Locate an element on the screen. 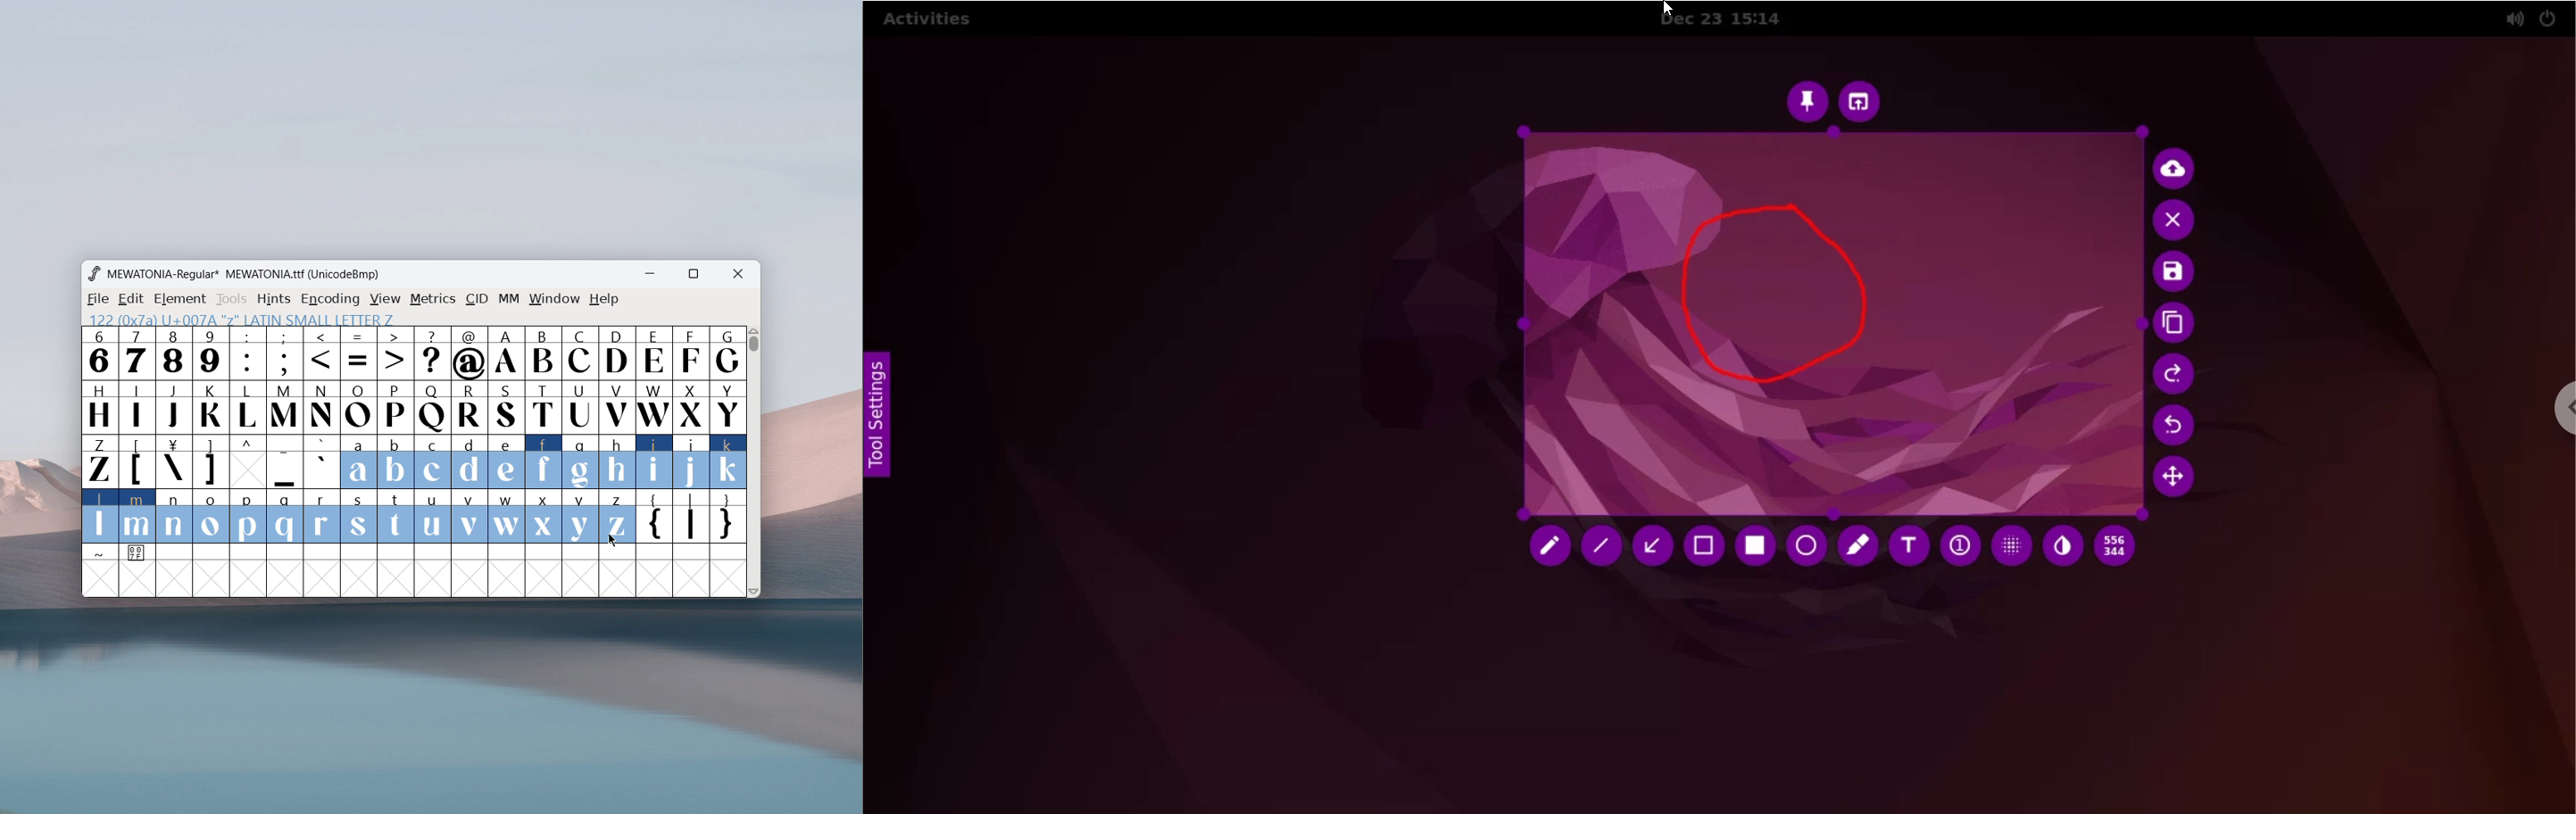 The image size is (2576, 840). Z is located at coordinates (99, 461).